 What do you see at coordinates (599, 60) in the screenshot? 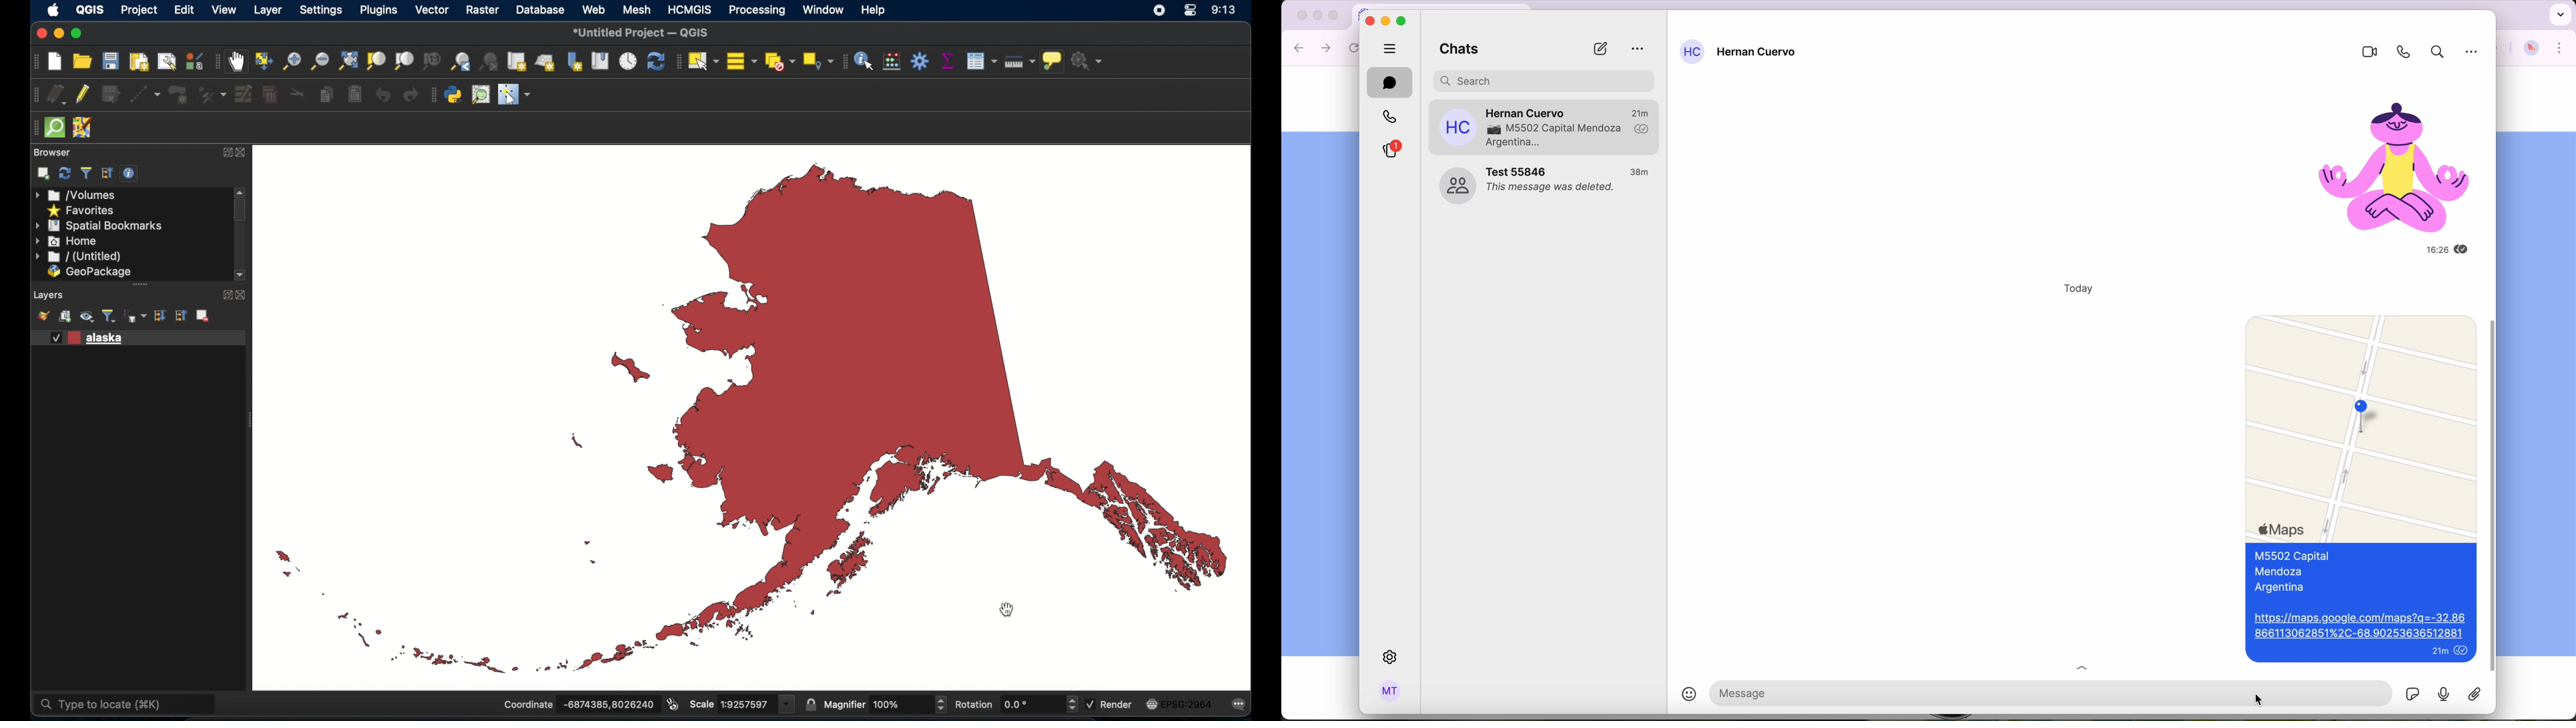
I see `show spatial bookmarks` at bounding box center [599, 60].